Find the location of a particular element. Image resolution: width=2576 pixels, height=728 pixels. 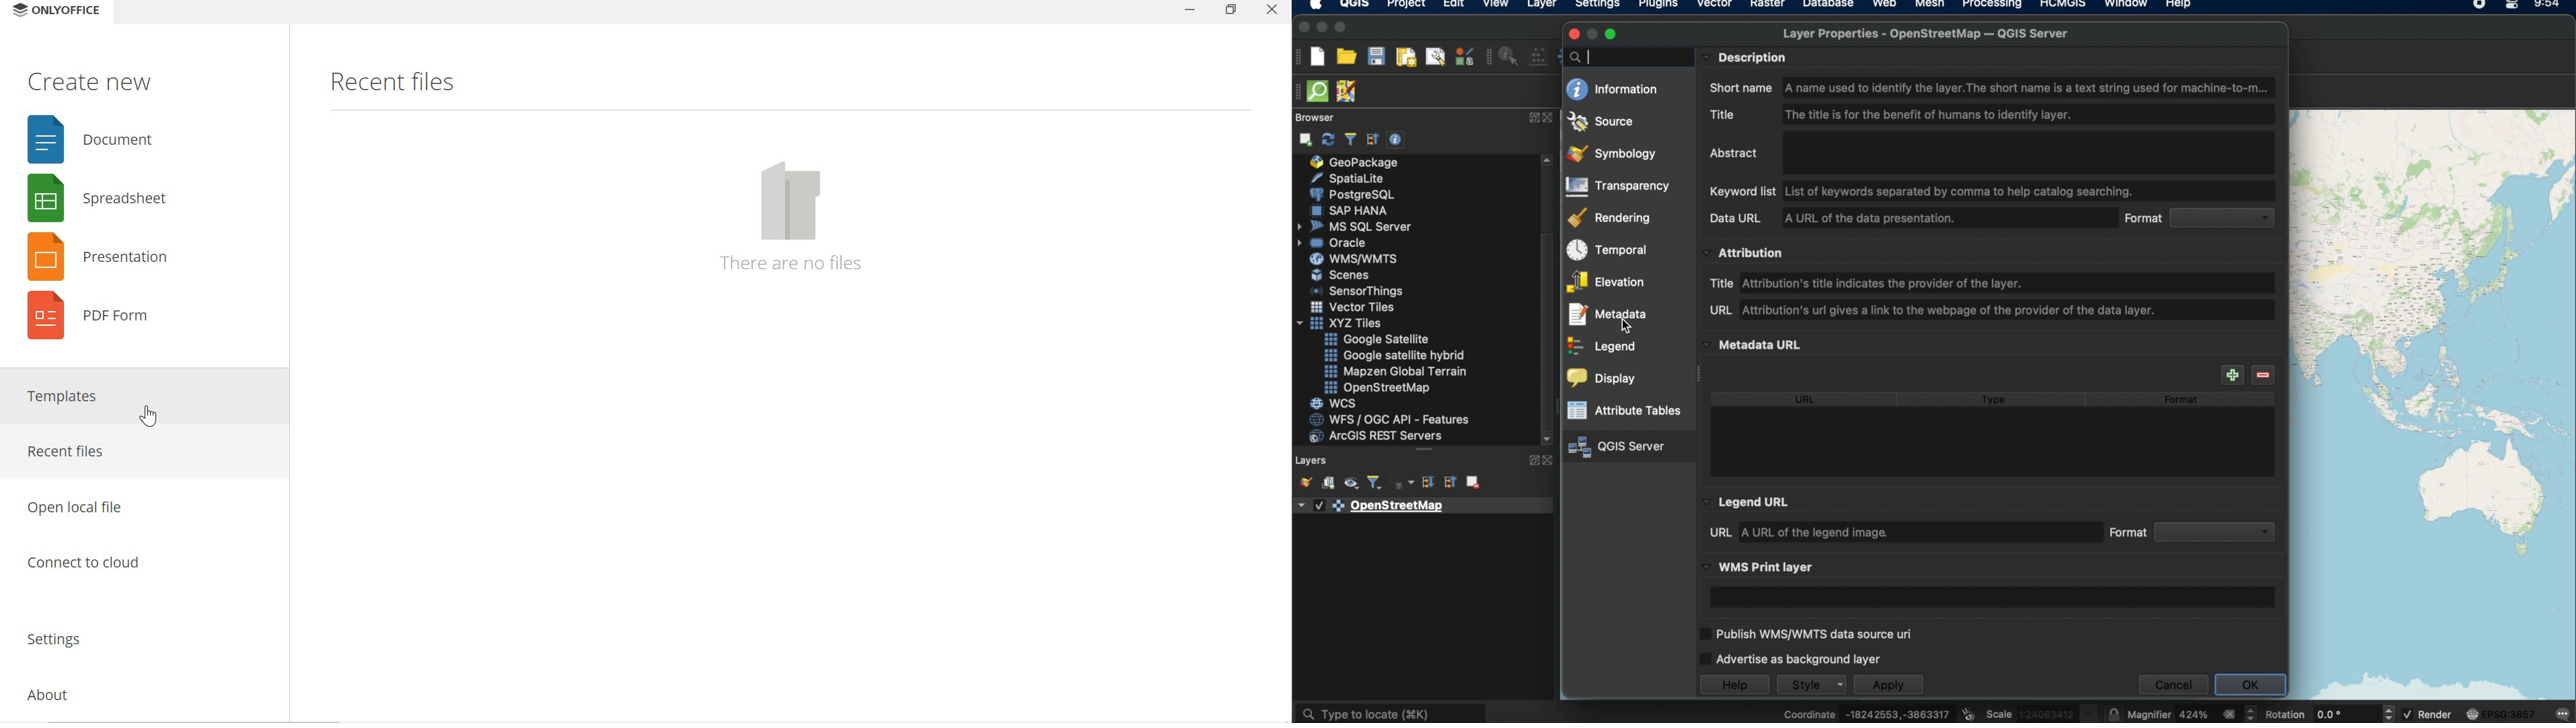

type is located at coordinates (1996, 401).